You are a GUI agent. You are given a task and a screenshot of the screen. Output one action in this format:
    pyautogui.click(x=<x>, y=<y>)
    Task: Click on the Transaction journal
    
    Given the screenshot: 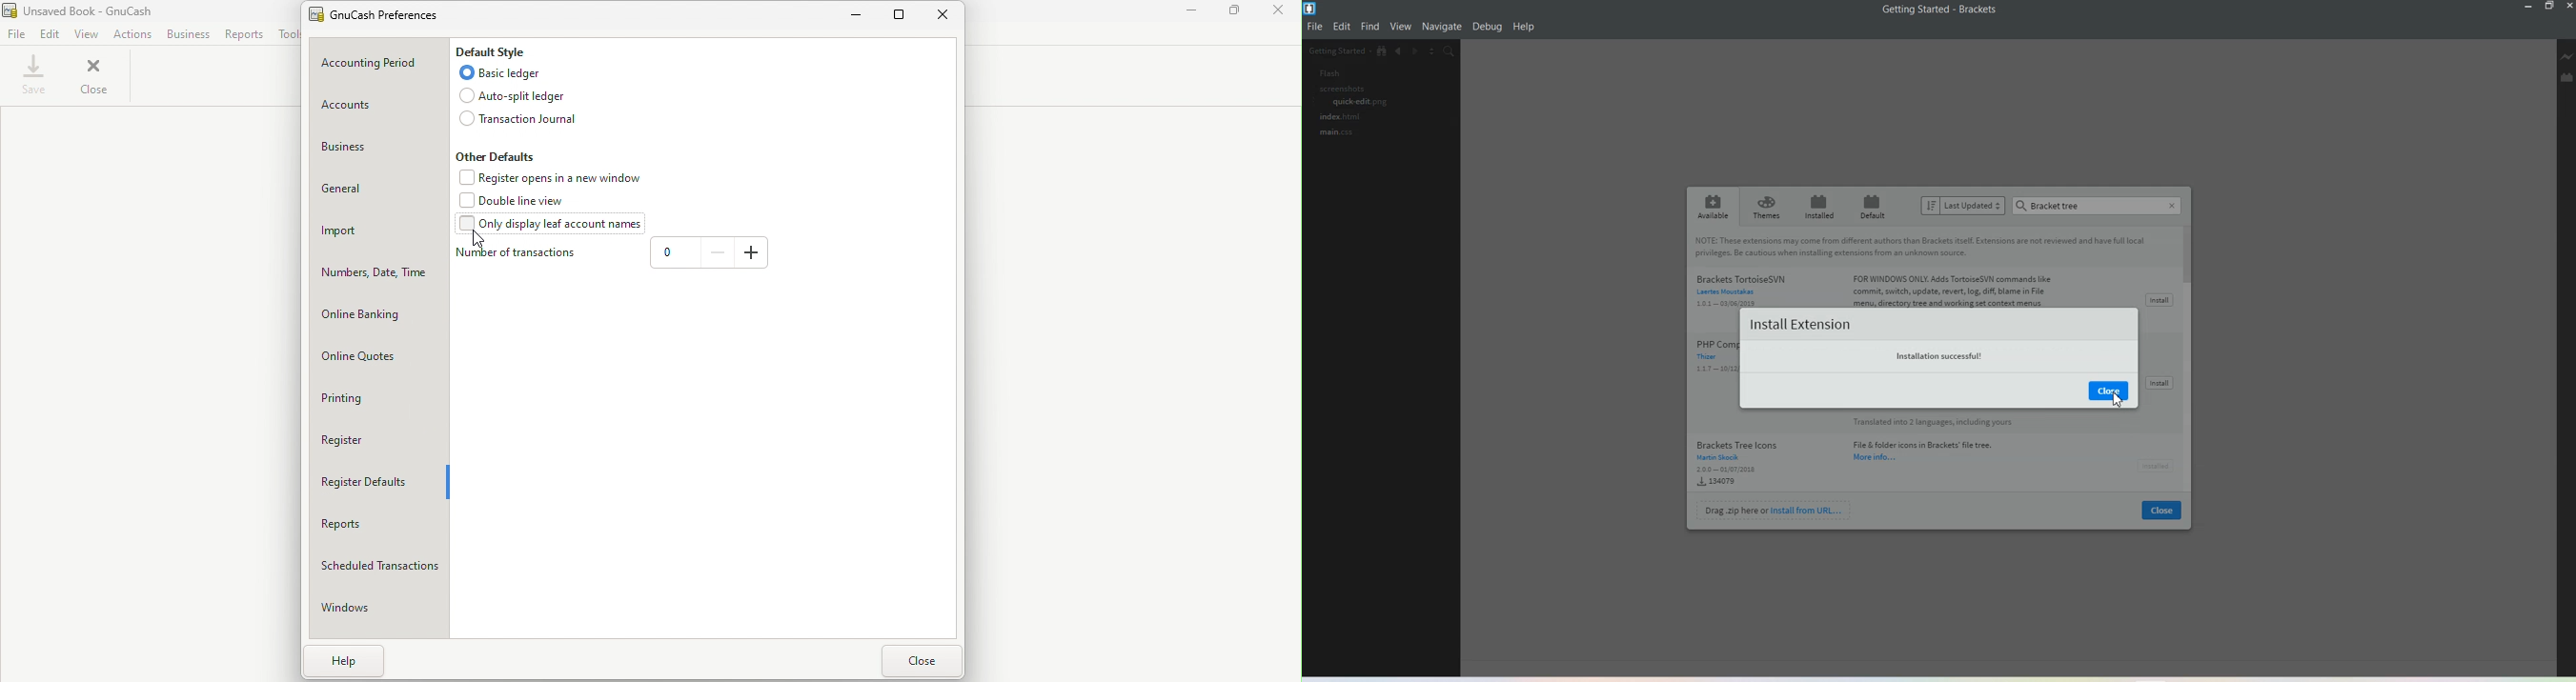 What is the action you would take?
    pyautogui.click(x=515, y=120)
    